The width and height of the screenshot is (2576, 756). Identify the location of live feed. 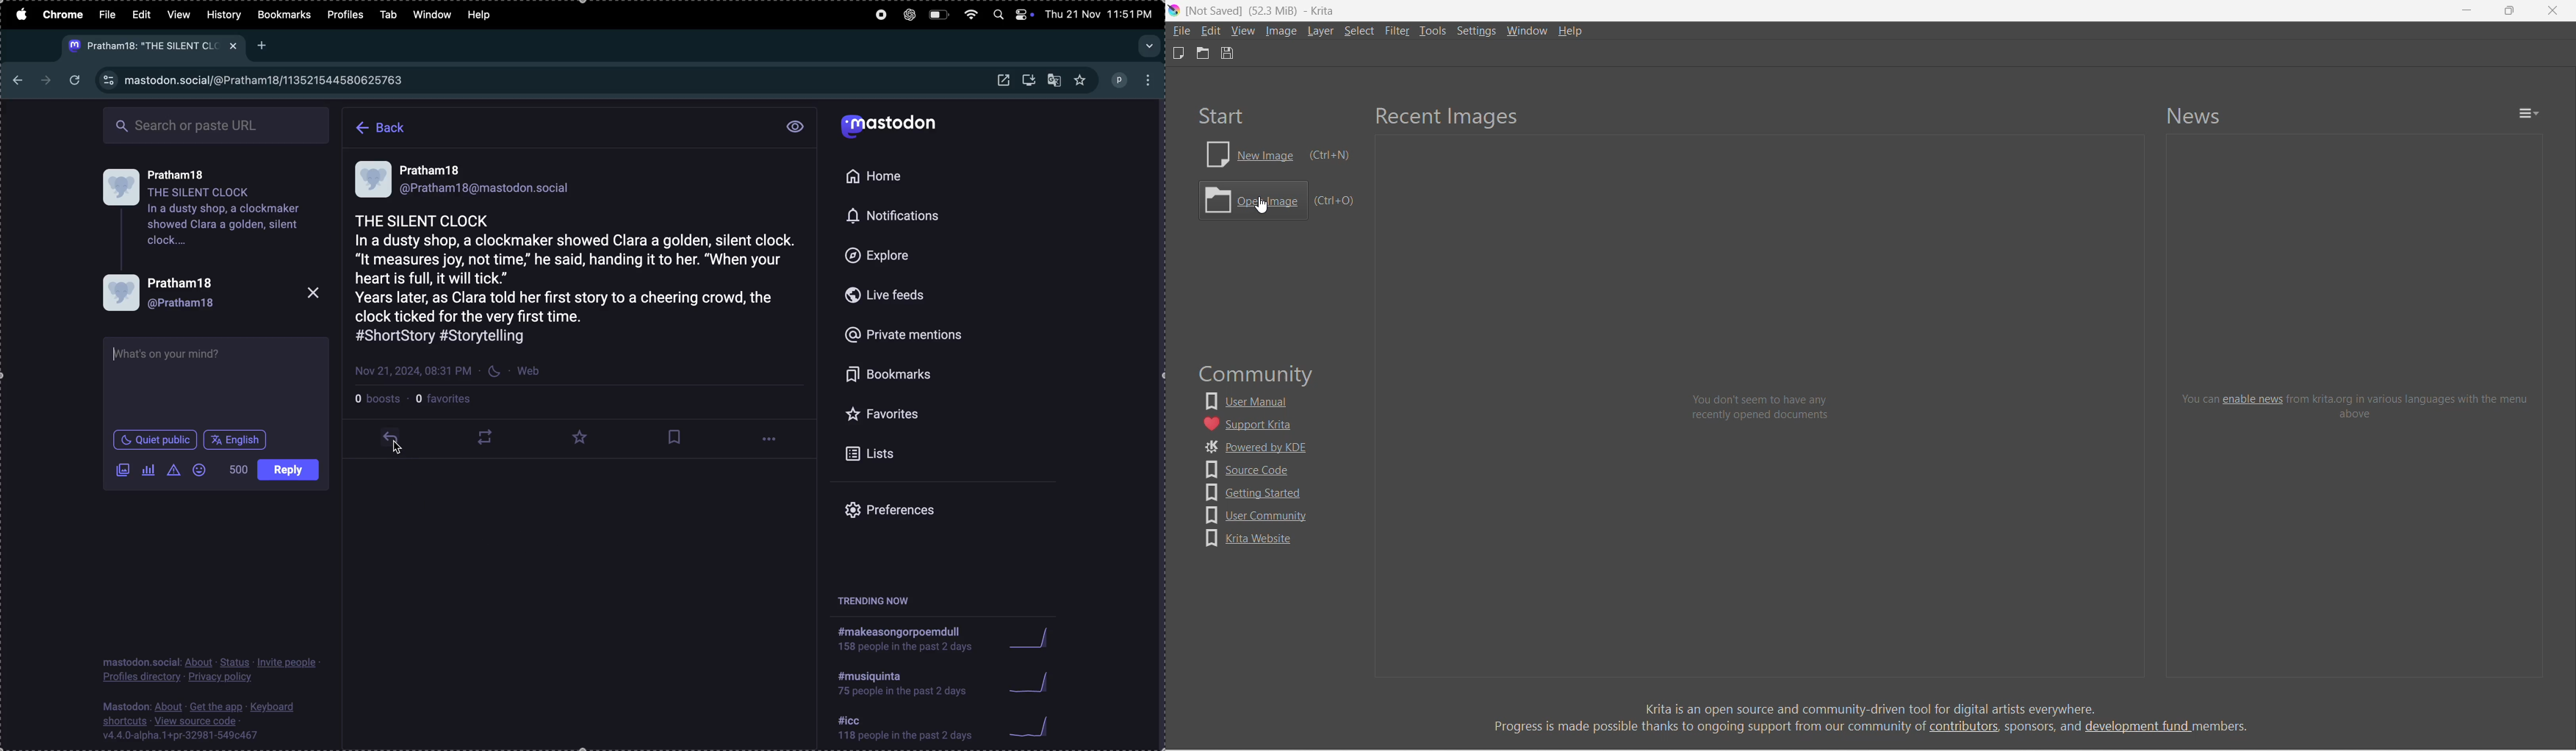
(898, 295).